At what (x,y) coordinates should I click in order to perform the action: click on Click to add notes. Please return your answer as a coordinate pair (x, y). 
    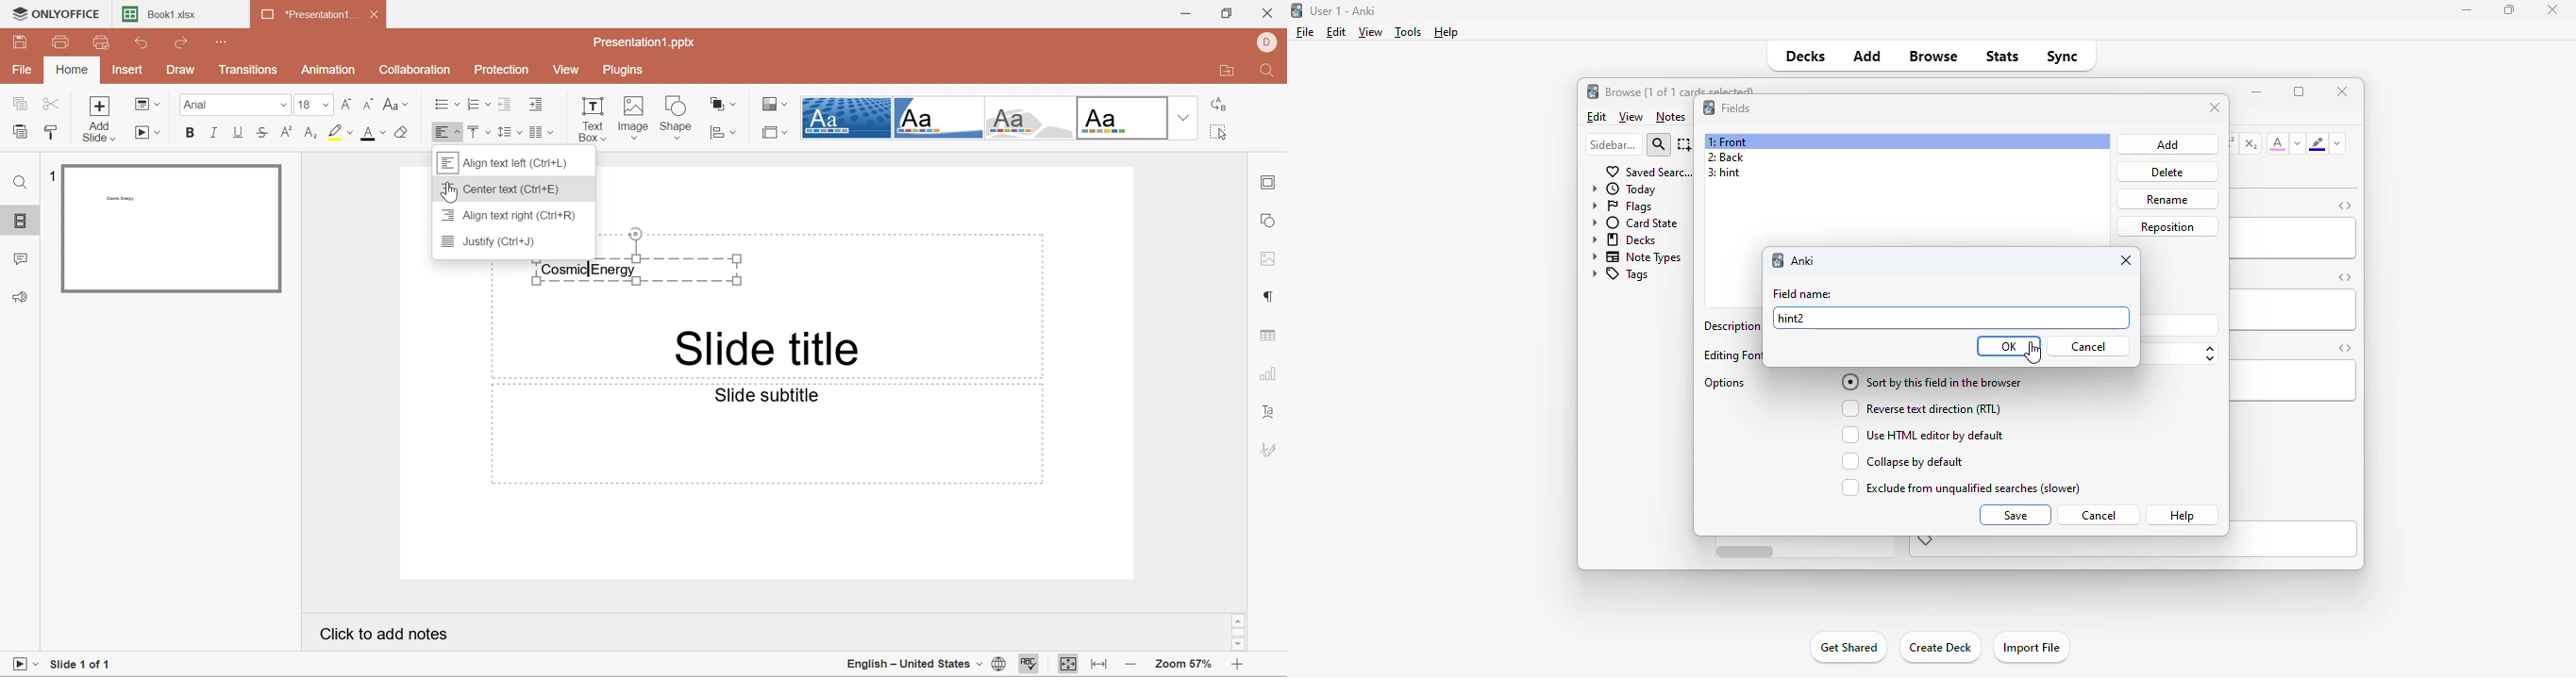
    Looking at the image, I should click on (385, 637).